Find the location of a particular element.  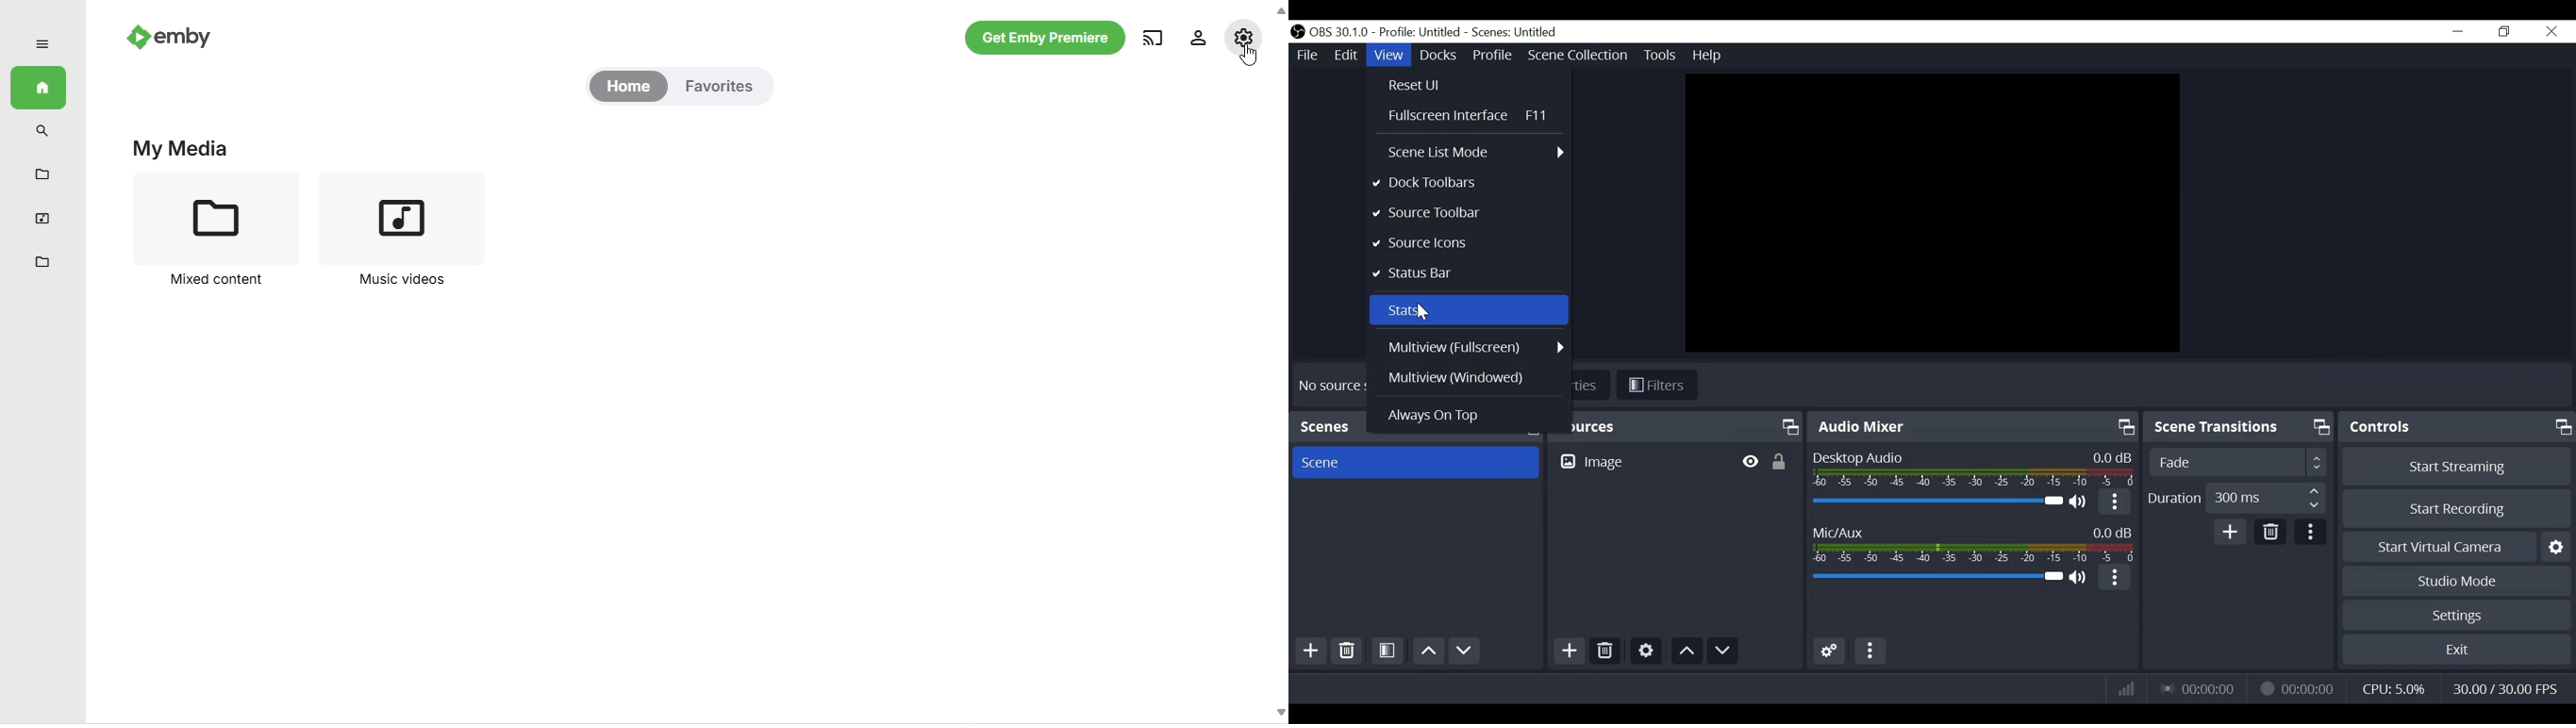

Duration is located at coordinates (2236, 500).